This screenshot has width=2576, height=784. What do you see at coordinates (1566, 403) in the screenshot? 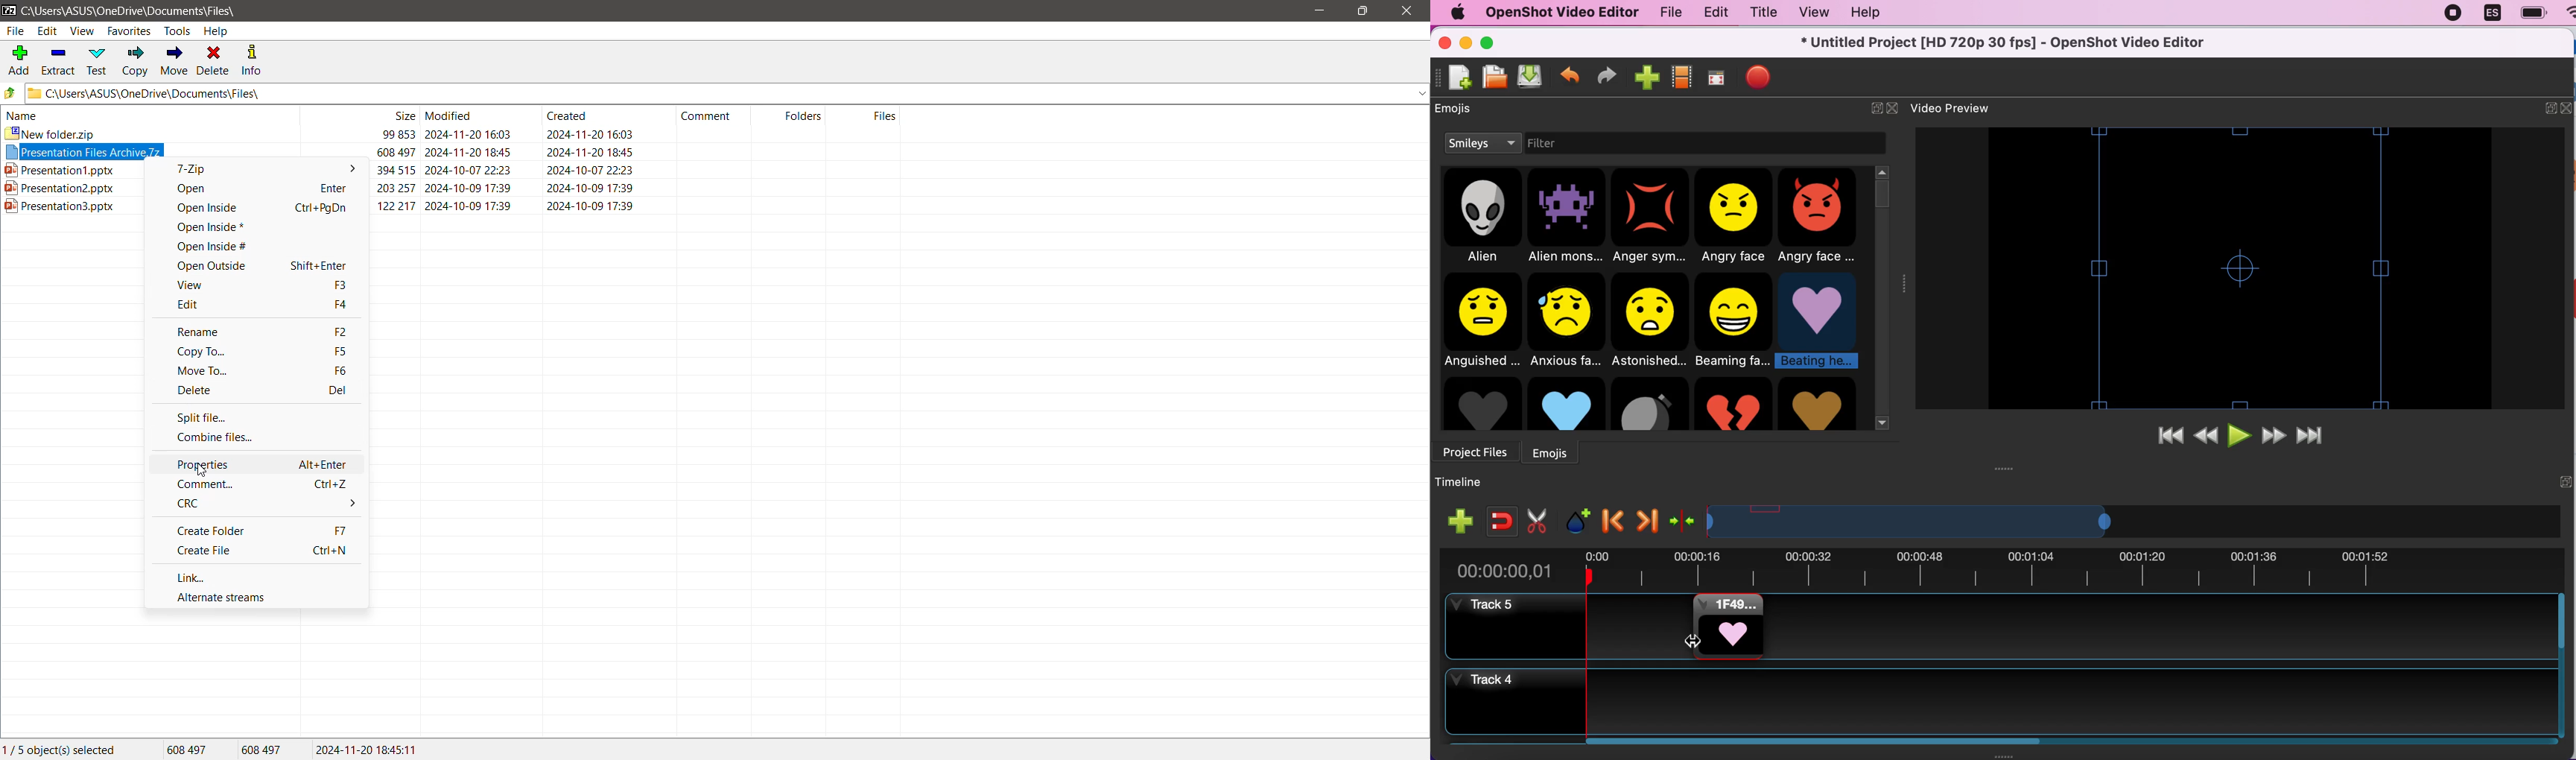
I see `Blue heart` at bounding box center [1566, 403].